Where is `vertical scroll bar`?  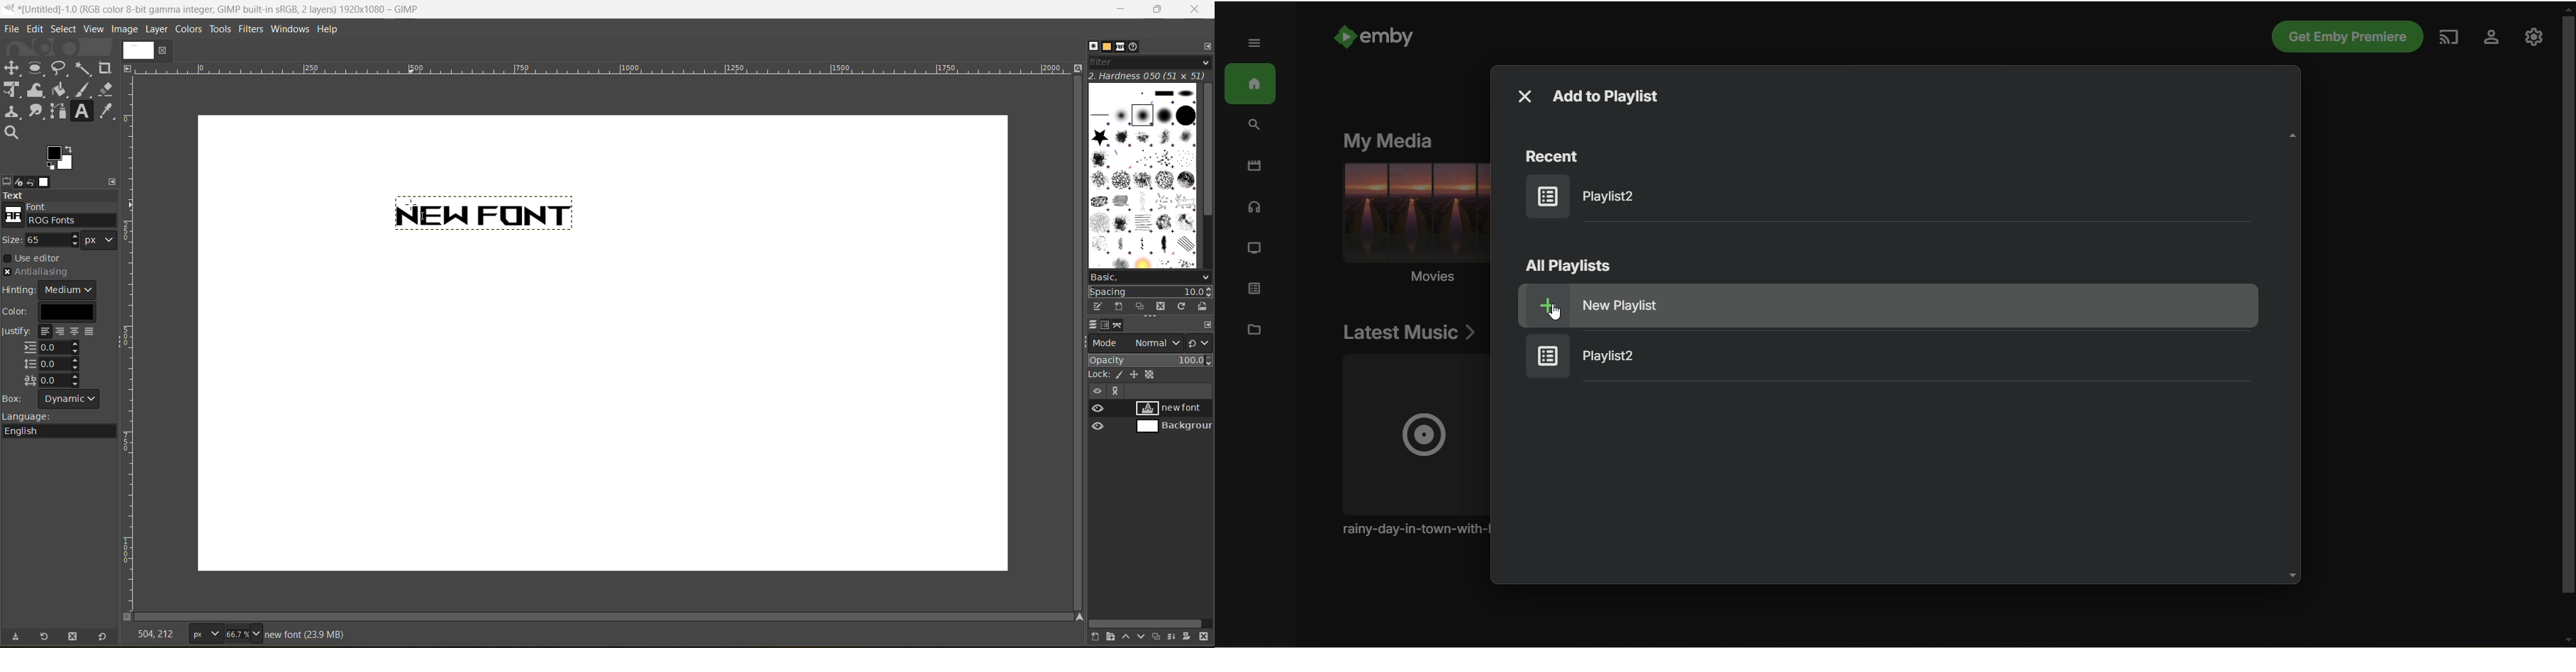
vertical scroll bar is located at coordinates (1077, 342).